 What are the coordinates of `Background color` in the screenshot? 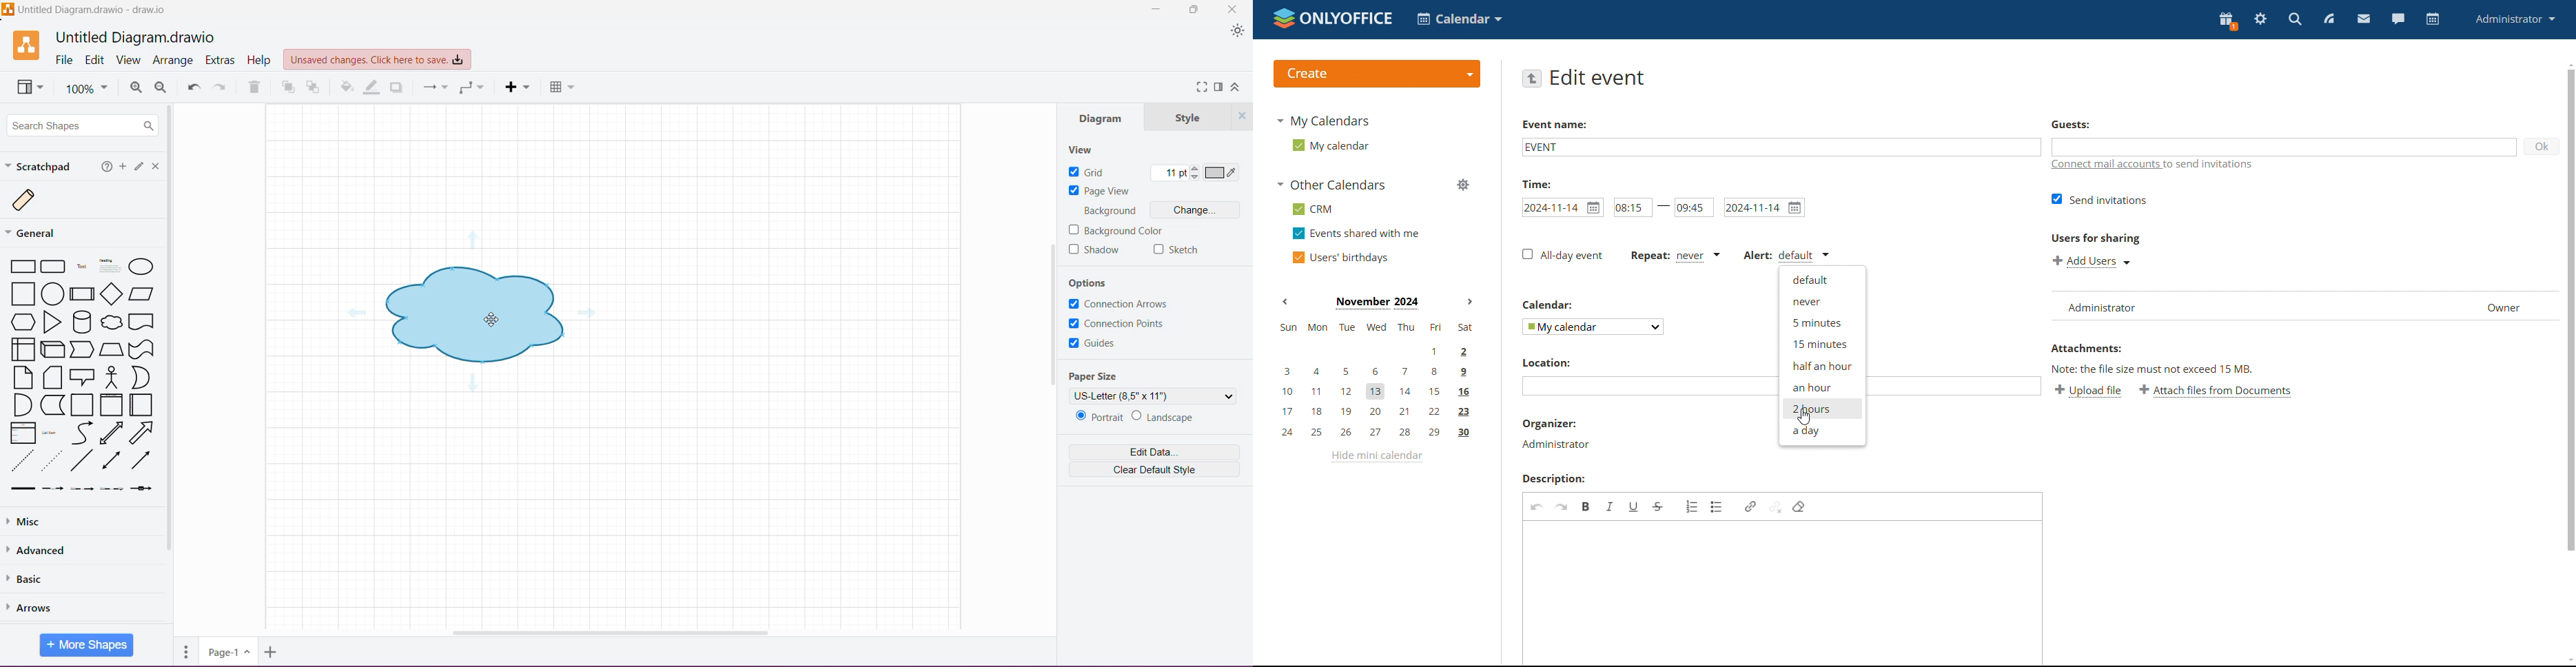 It's located at (1116, 230).